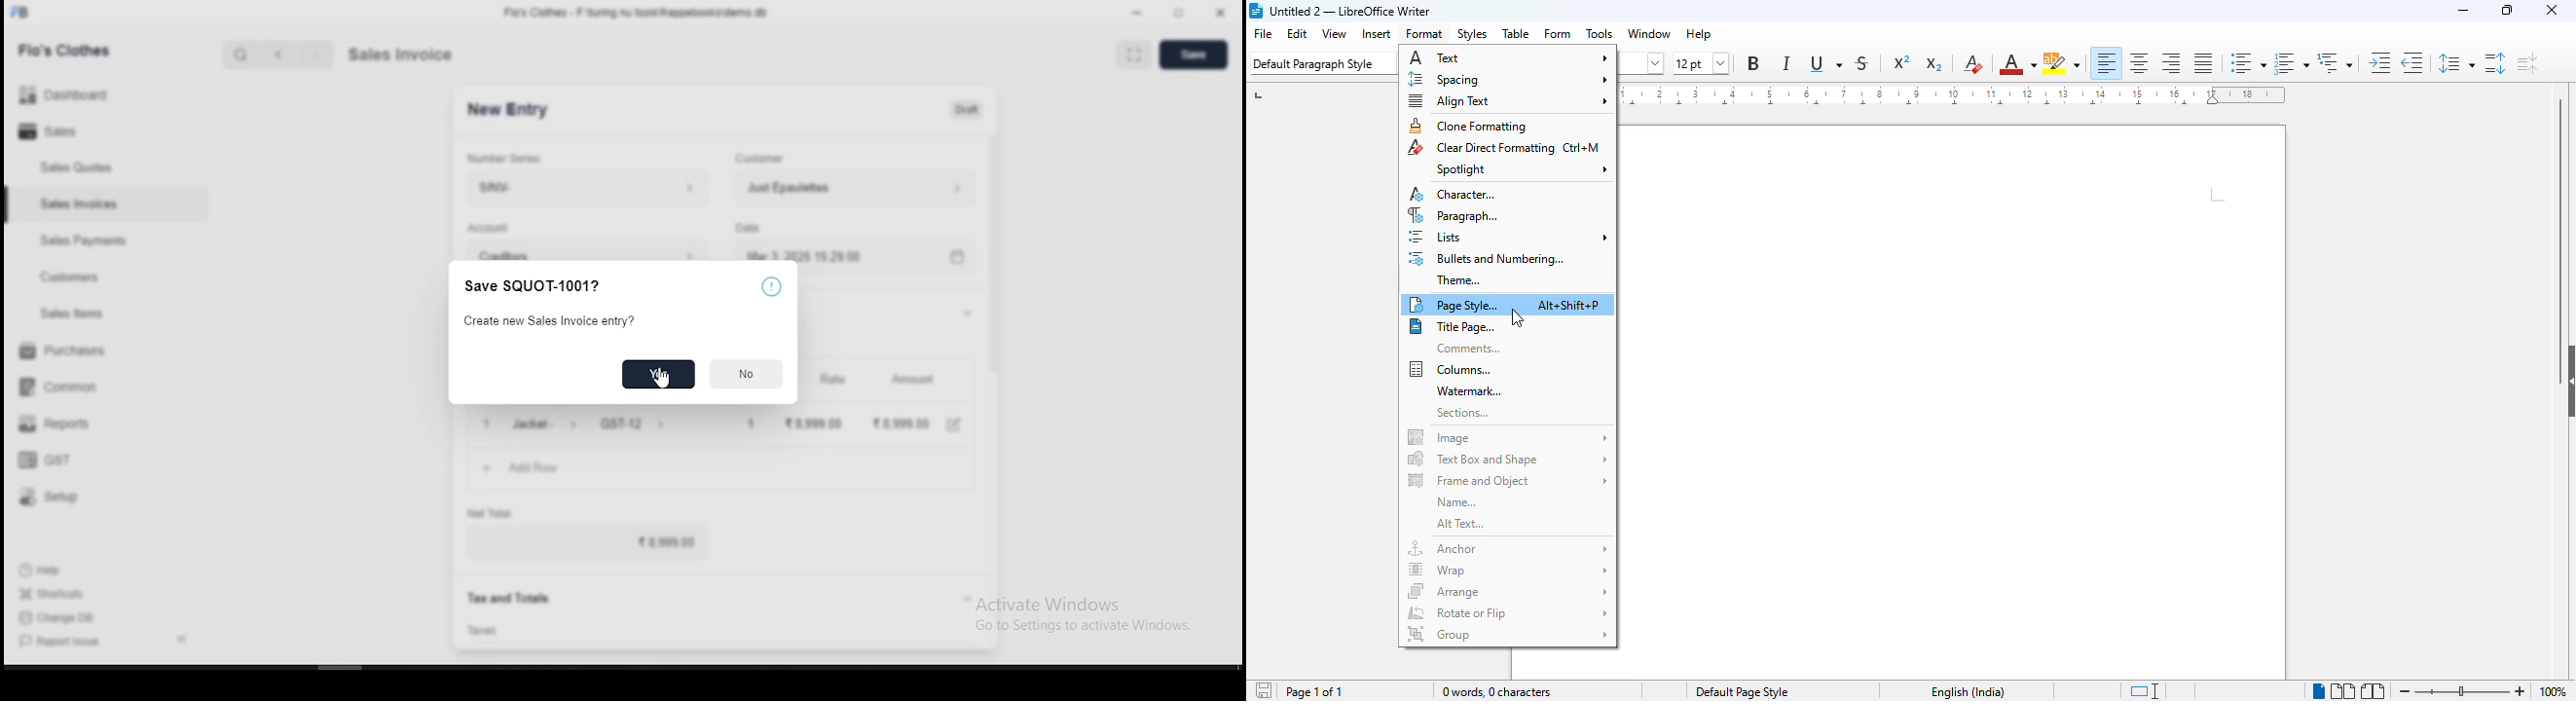 This screenshot has width=2576, height=728. Describe the element at coordinates (1508, 570) in the screenshot. I see `wrap` at that location.